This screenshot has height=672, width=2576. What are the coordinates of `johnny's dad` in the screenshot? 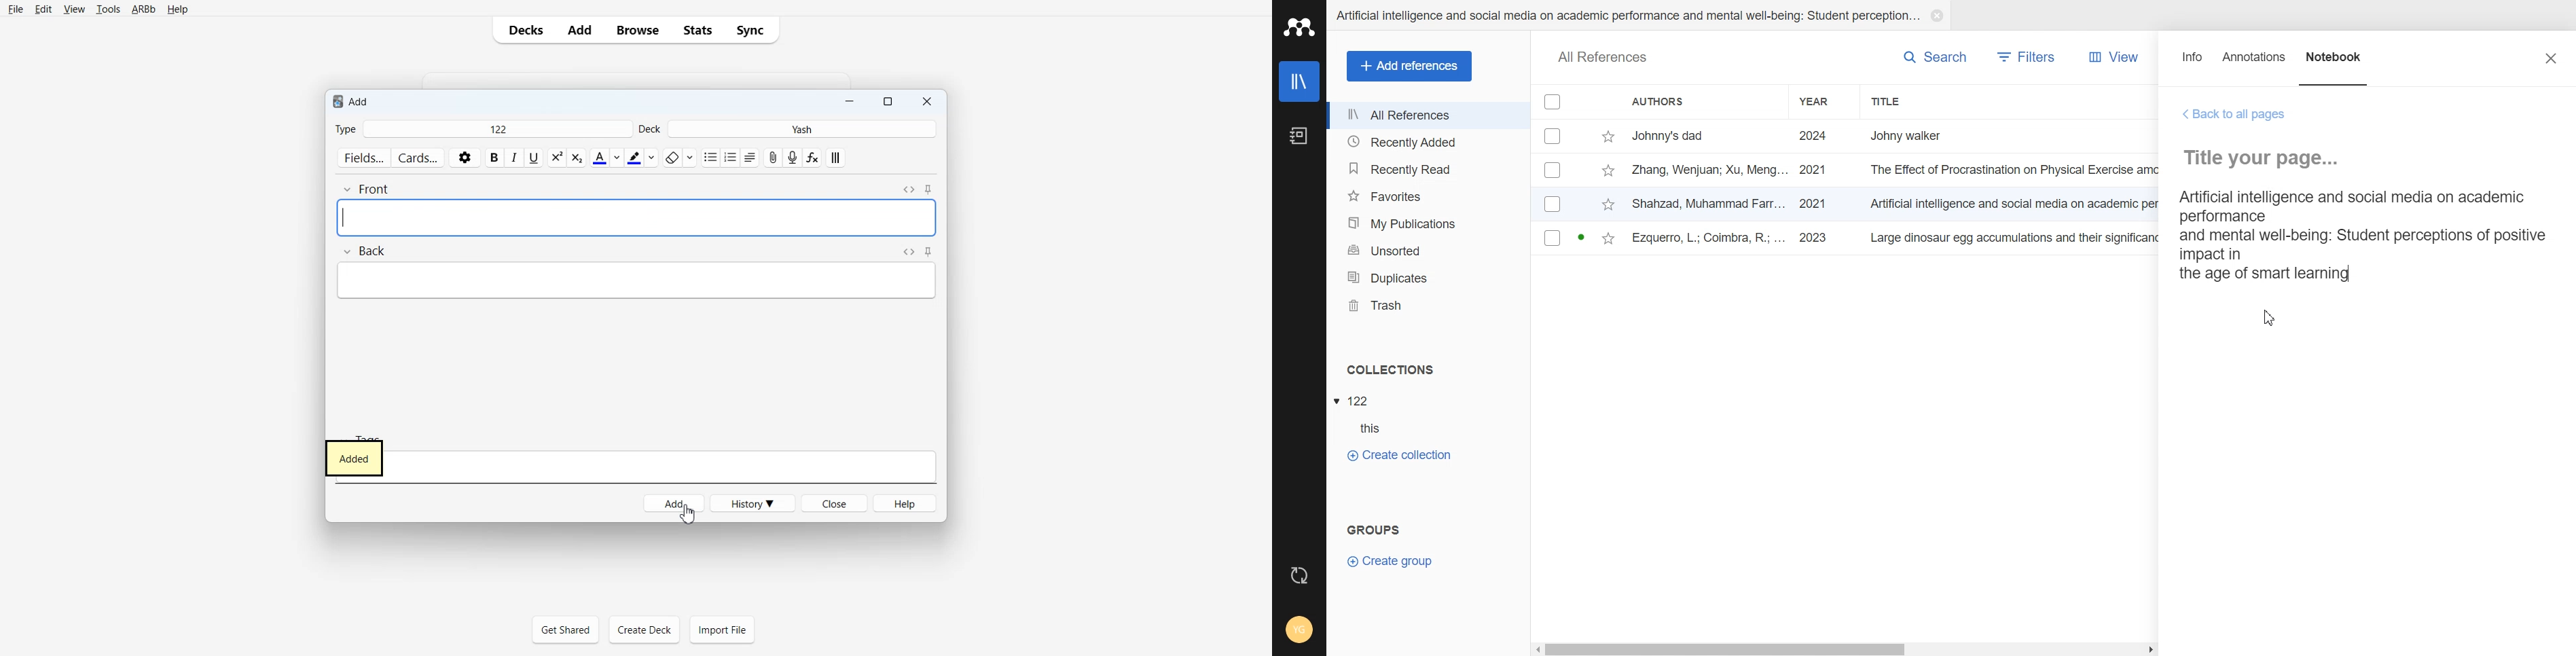 It's located at (1710, 134).